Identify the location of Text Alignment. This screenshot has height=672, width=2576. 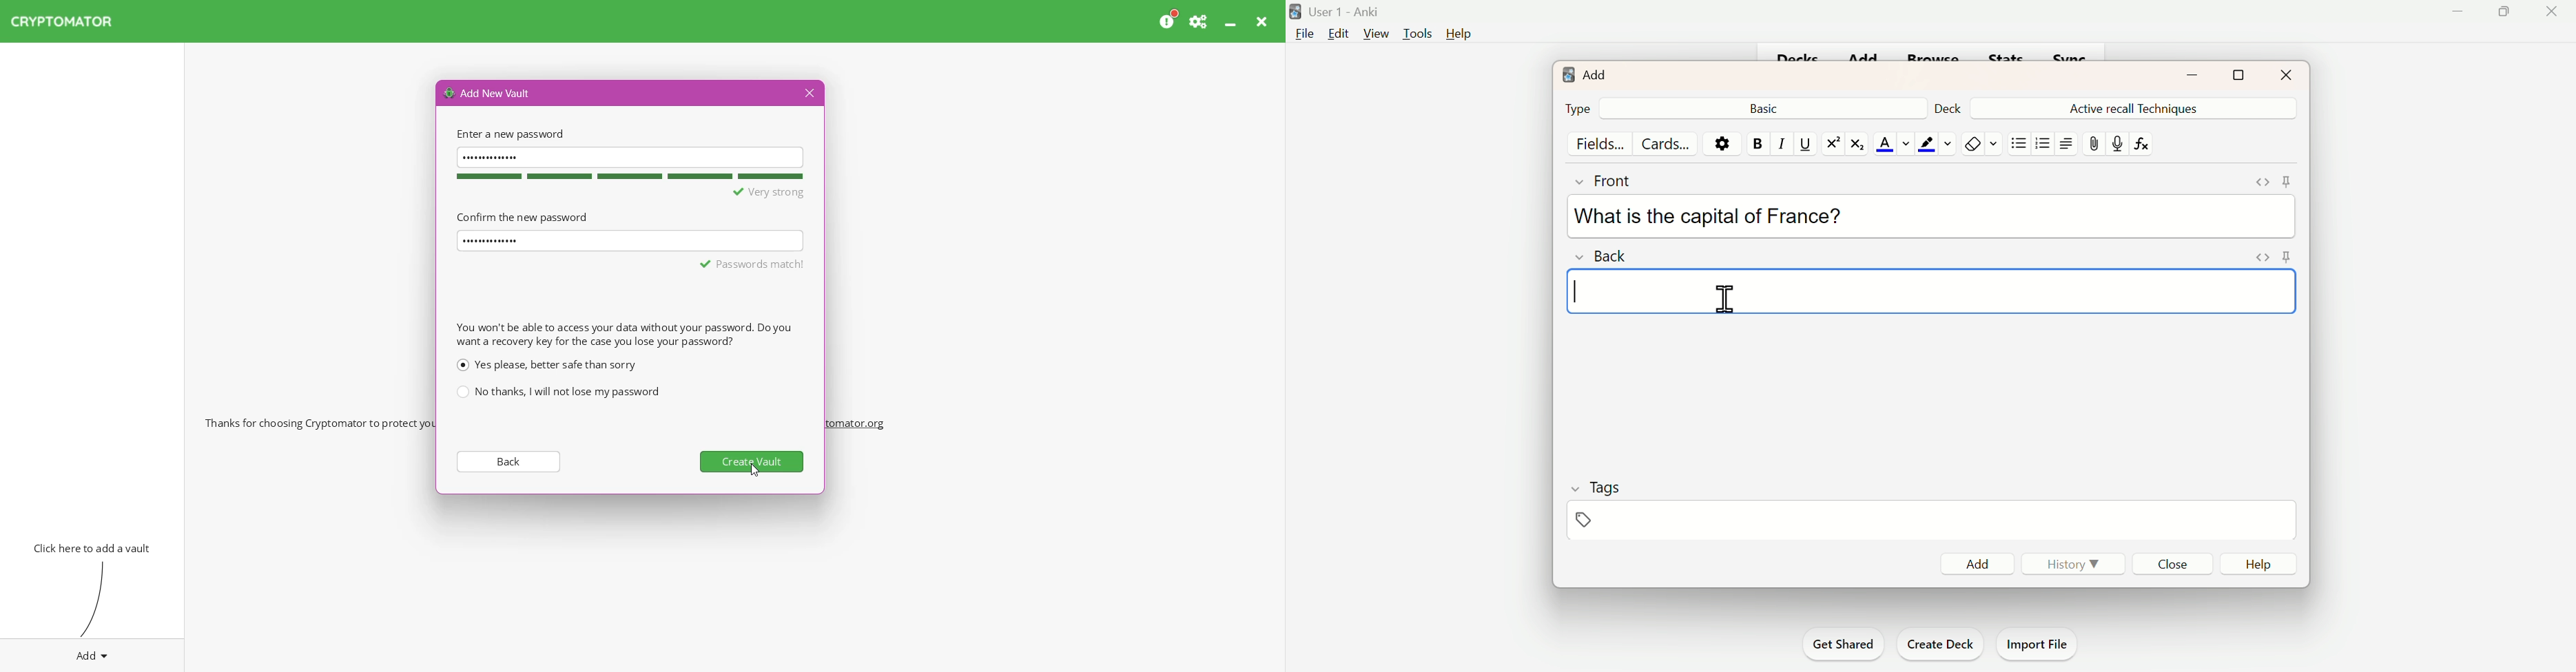
(2065, 142).